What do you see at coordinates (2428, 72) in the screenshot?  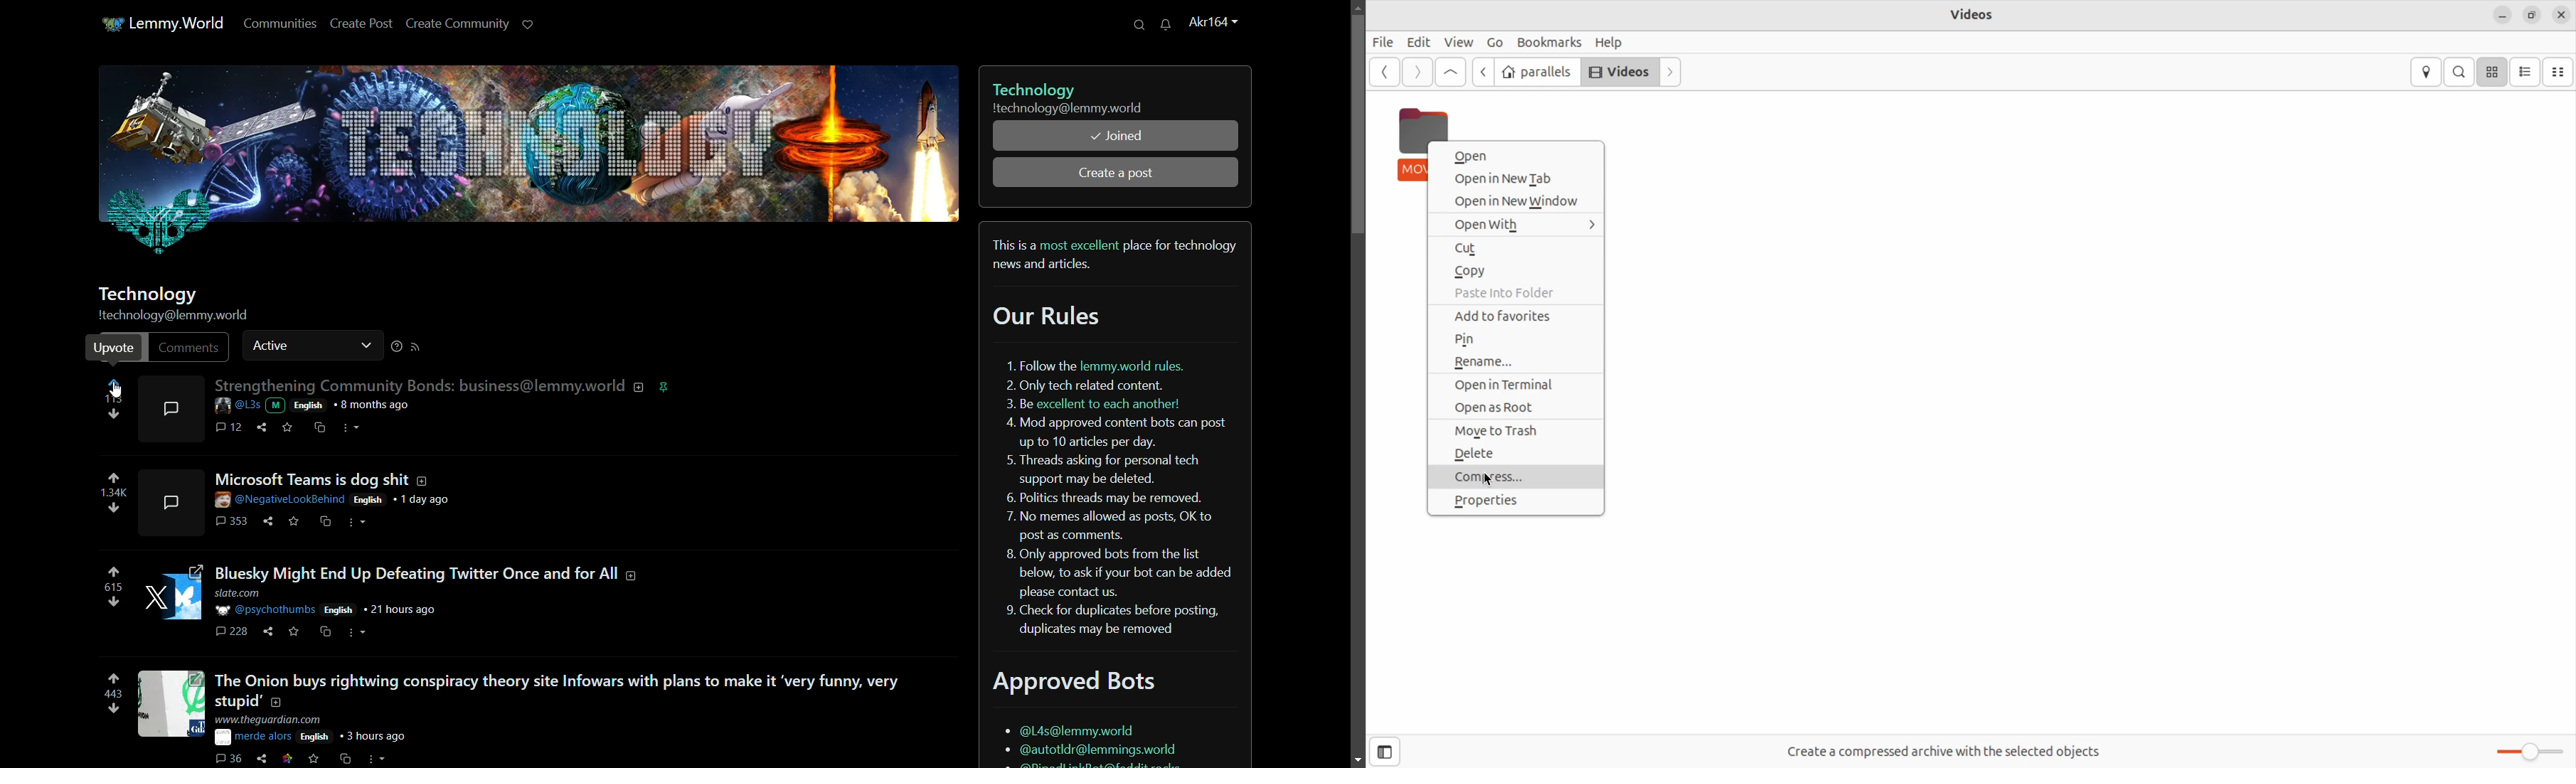 I see `locations` at bounding box center [2428, 72].